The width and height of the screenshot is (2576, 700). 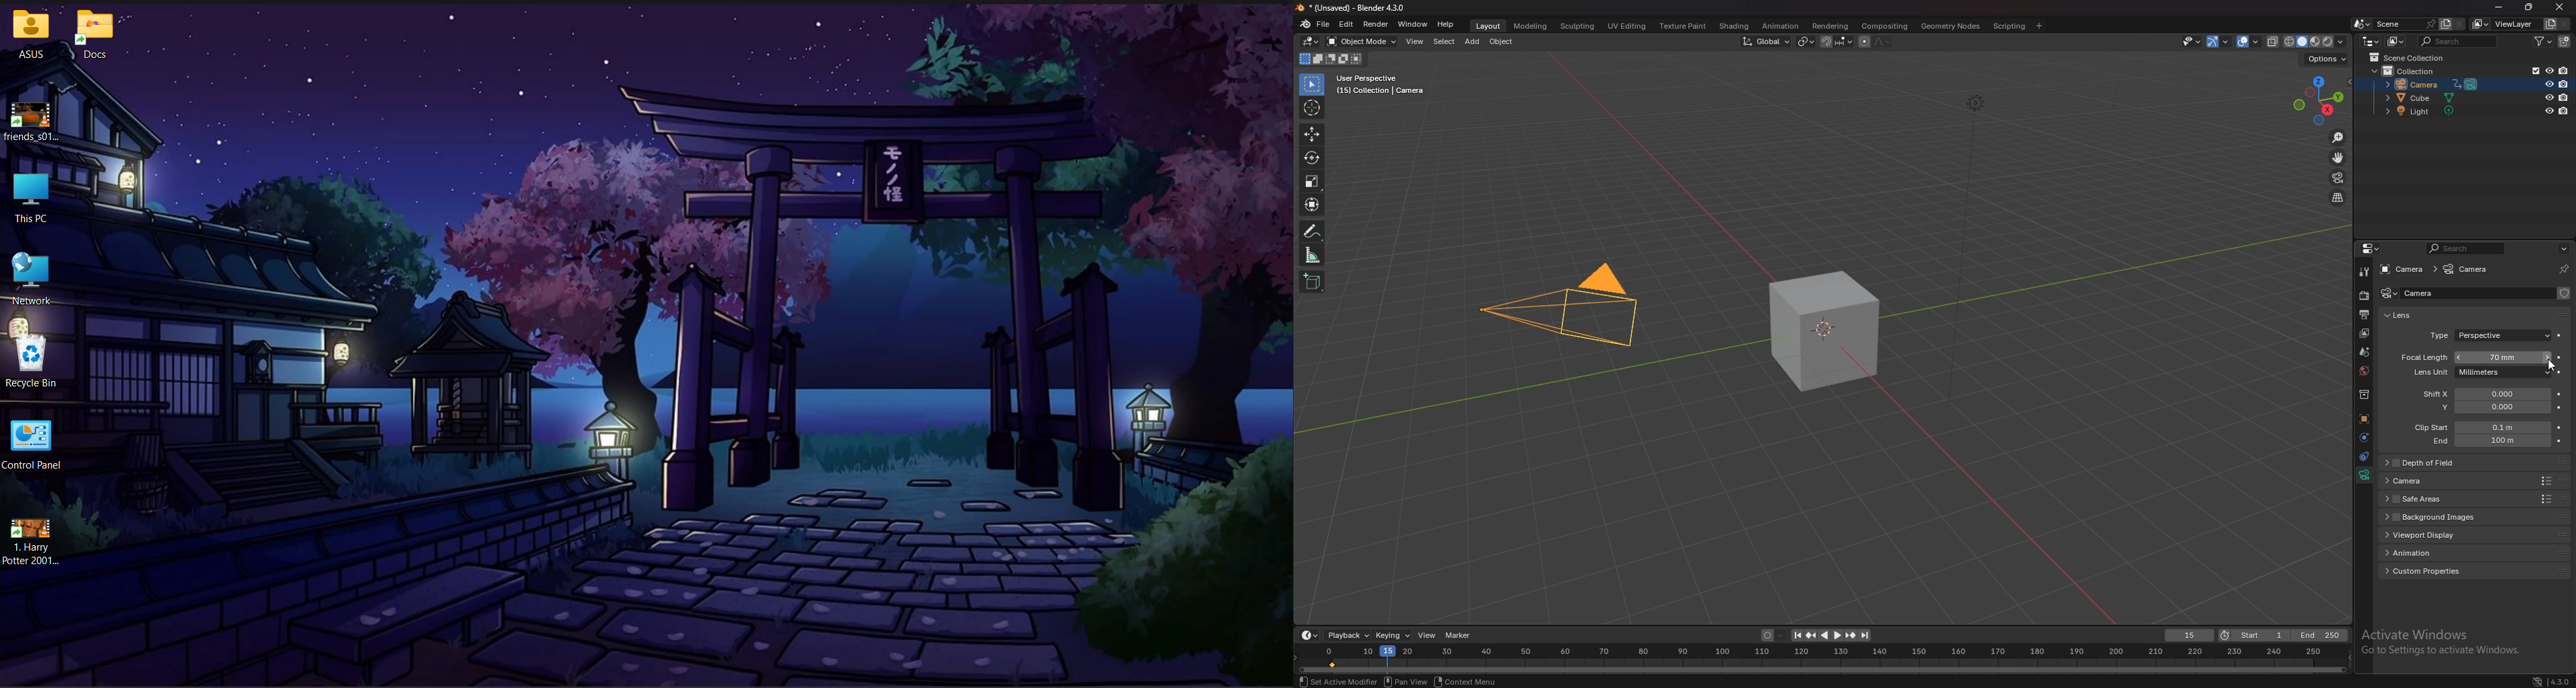 I want to click on editor type, so click(x=1310, y=41).